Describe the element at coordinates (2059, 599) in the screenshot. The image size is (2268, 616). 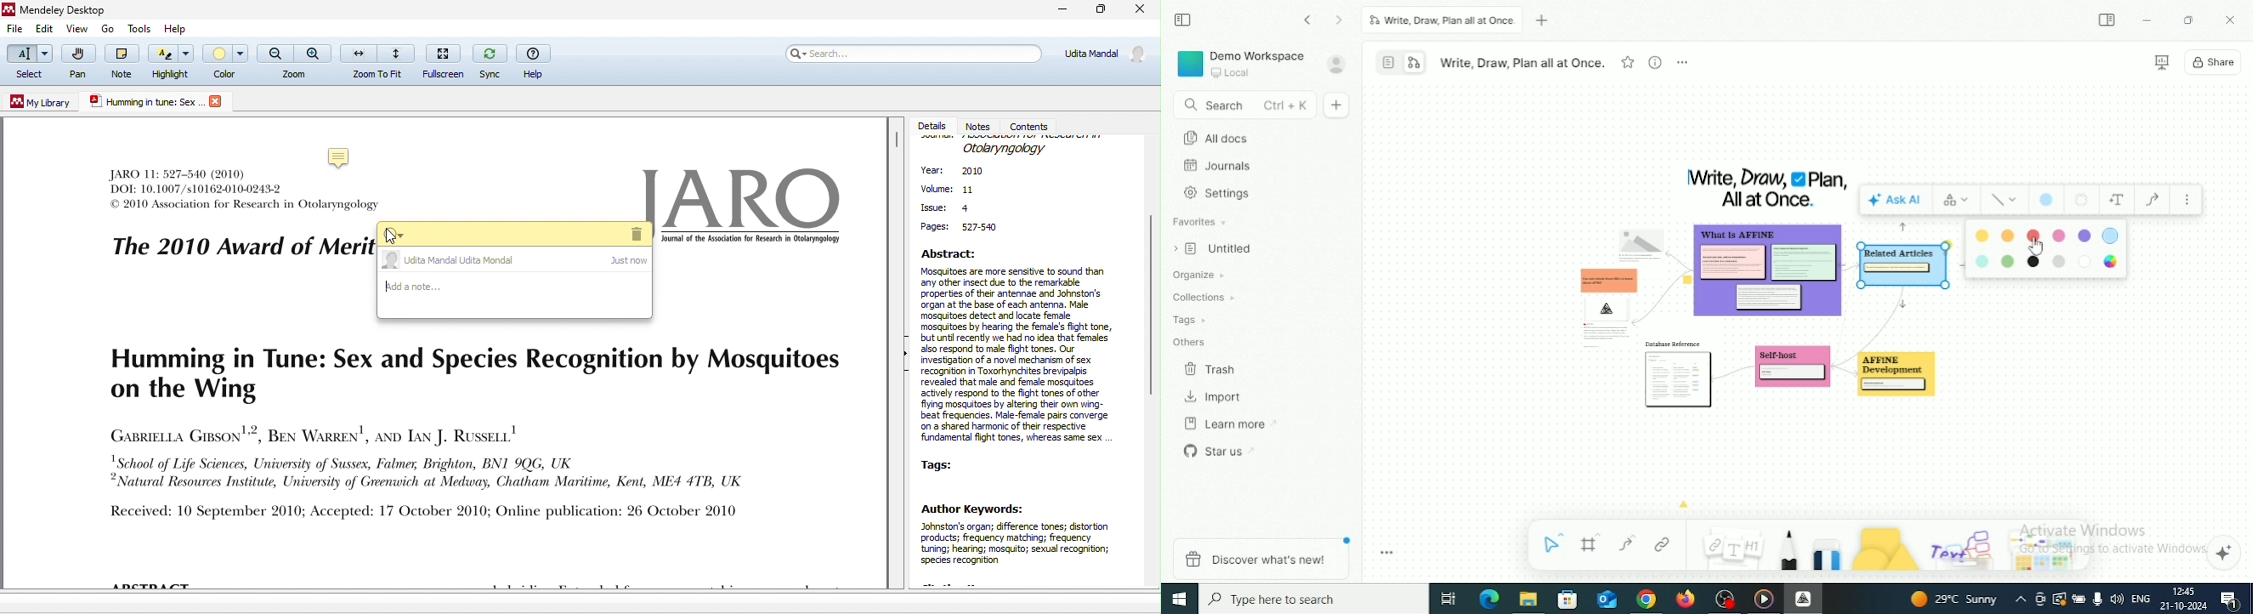
I see `Warning` at that location.